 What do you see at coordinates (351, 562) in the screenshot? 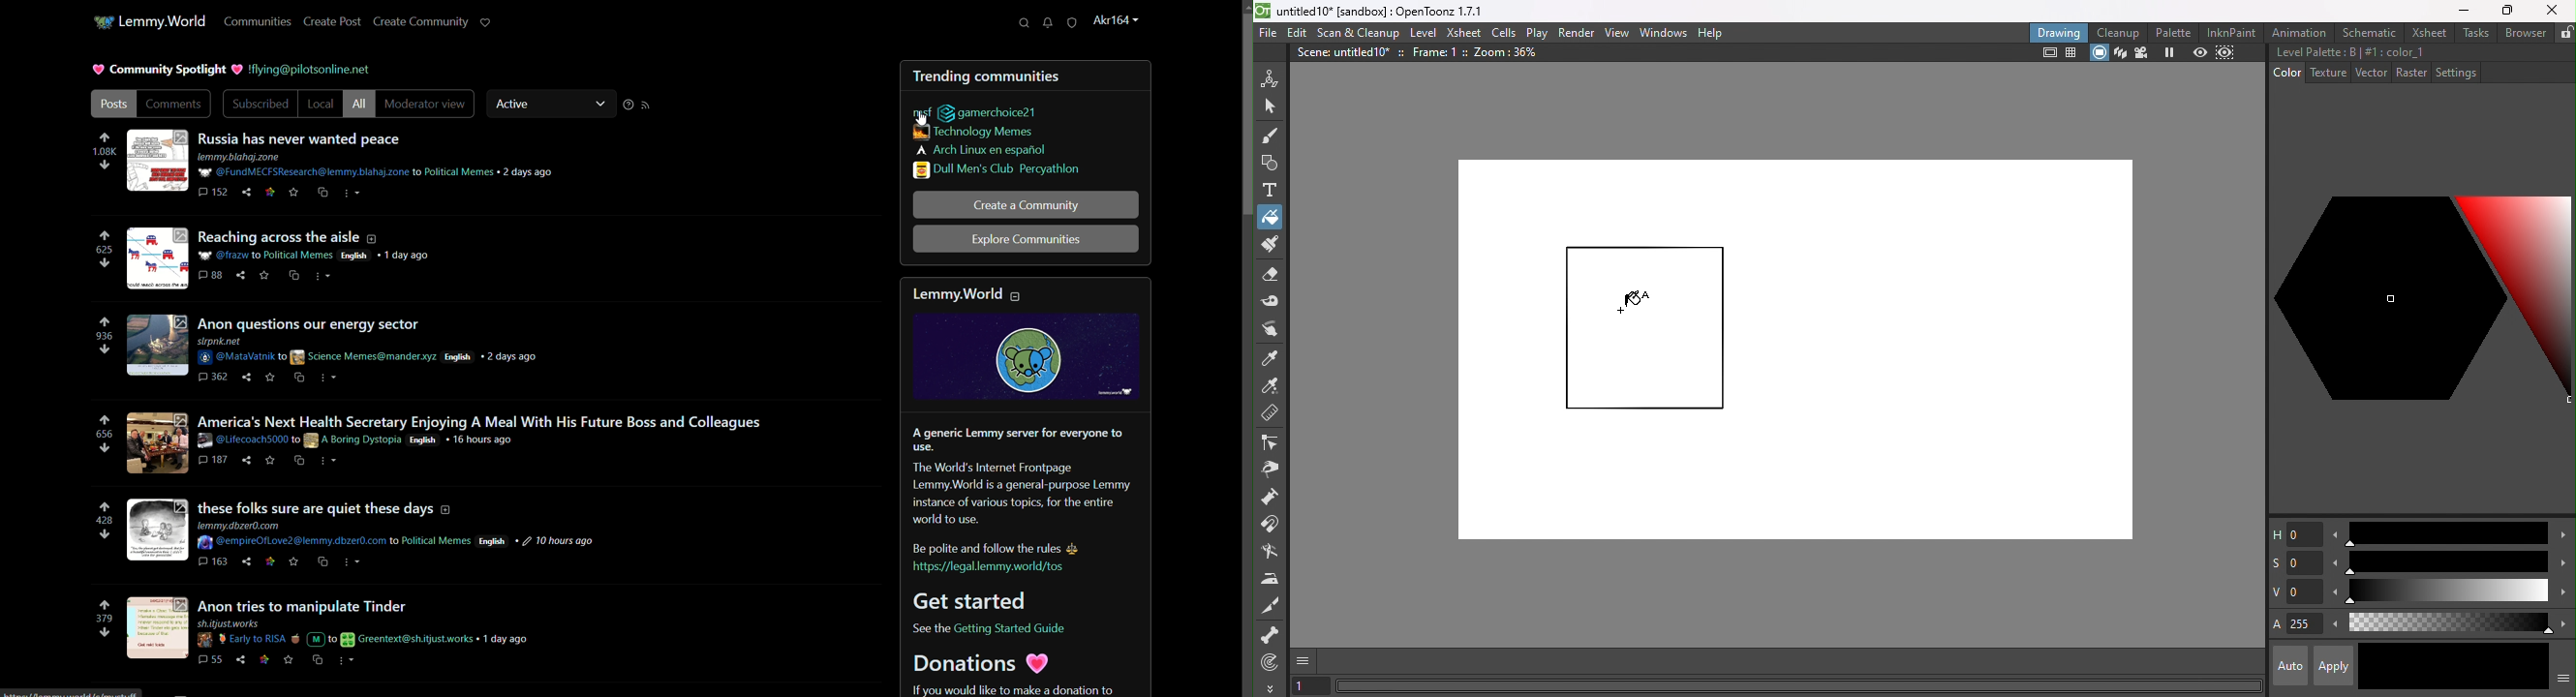
I see `more` at bounding box center [351, 562].